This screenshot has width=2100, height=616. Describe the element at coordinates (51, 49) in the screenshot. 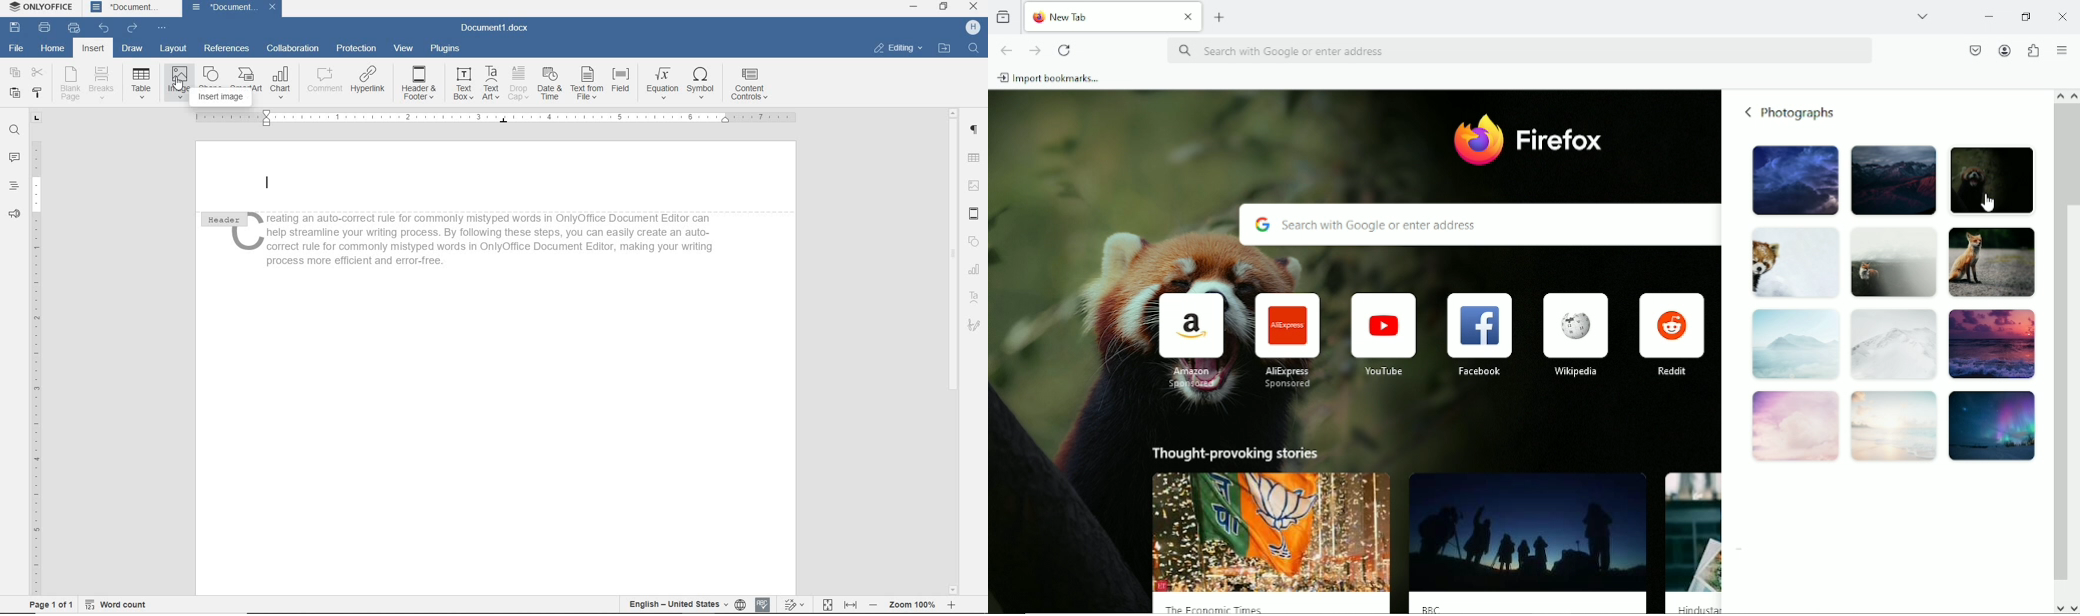

I see `HOME` at that location.